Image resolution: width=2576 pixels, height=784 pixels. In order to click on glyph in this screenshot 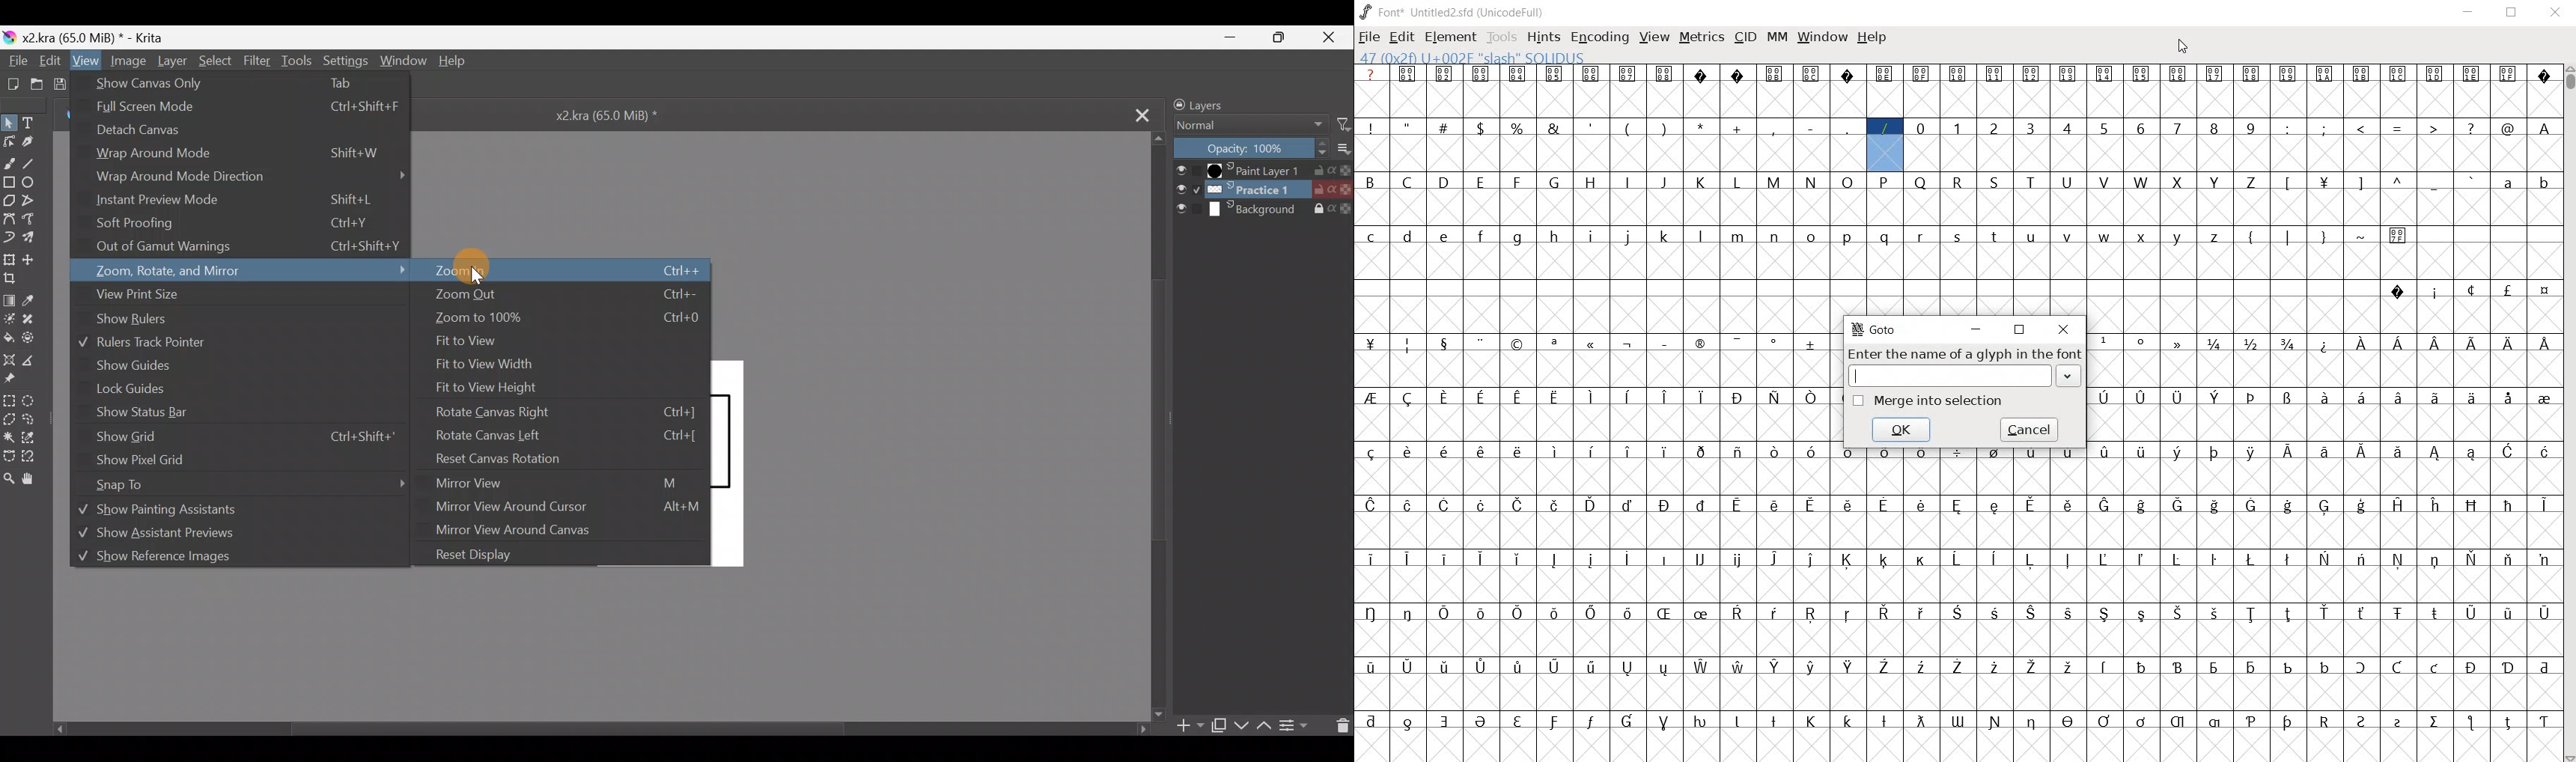, I will do `click(1995, 722)`.